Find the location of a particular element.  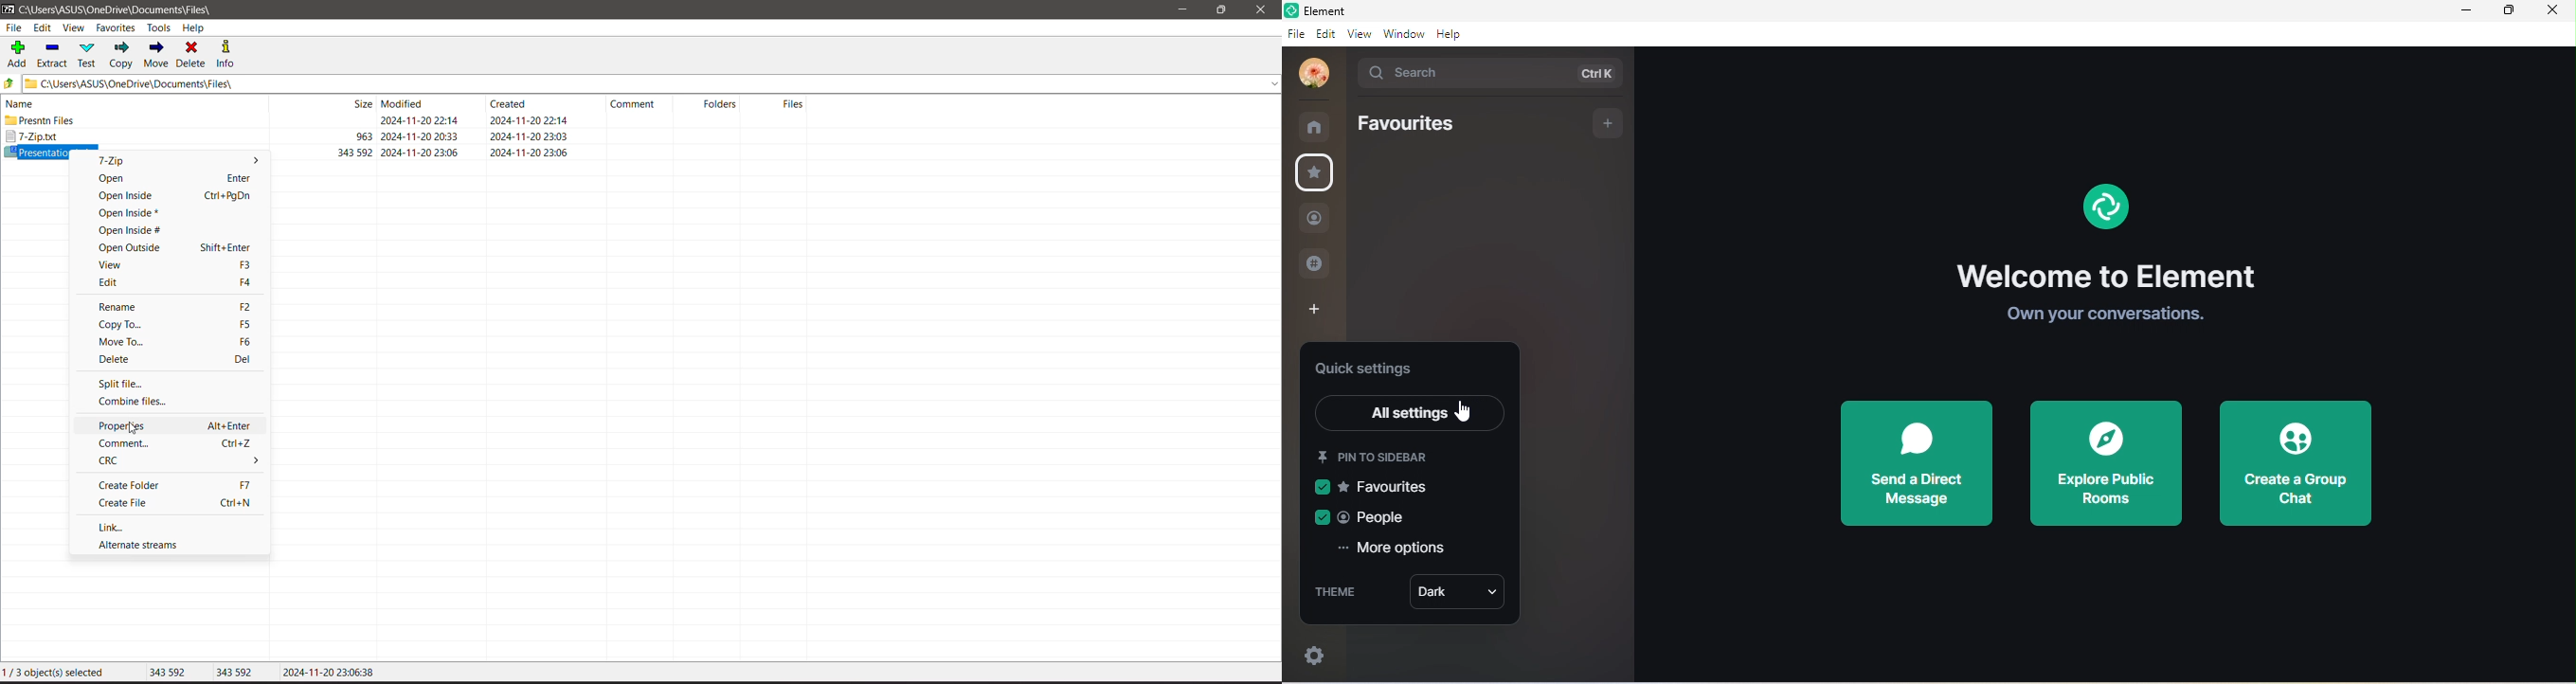

explore a public rooms is located at coordinates (2106, 464).